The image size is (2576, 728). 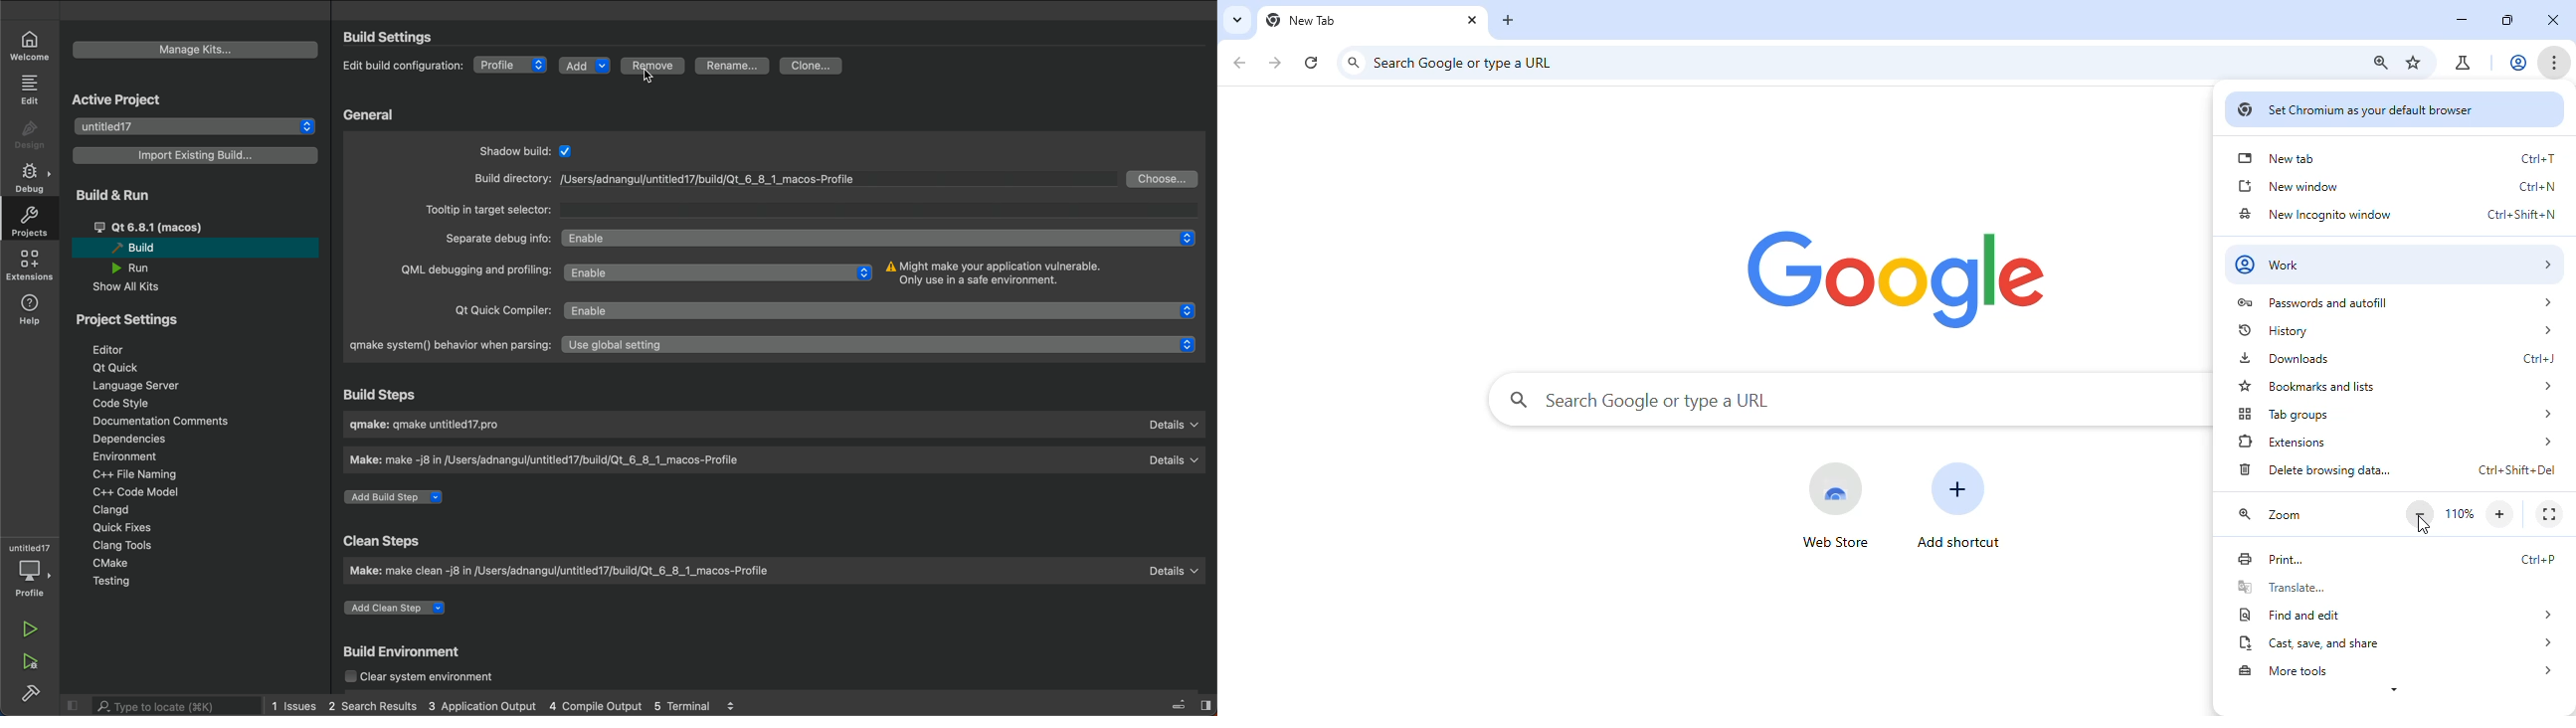 What do you see at coordinates (31, 180) in the screenshot?
I see `debug` at bounding box center [31, 180].